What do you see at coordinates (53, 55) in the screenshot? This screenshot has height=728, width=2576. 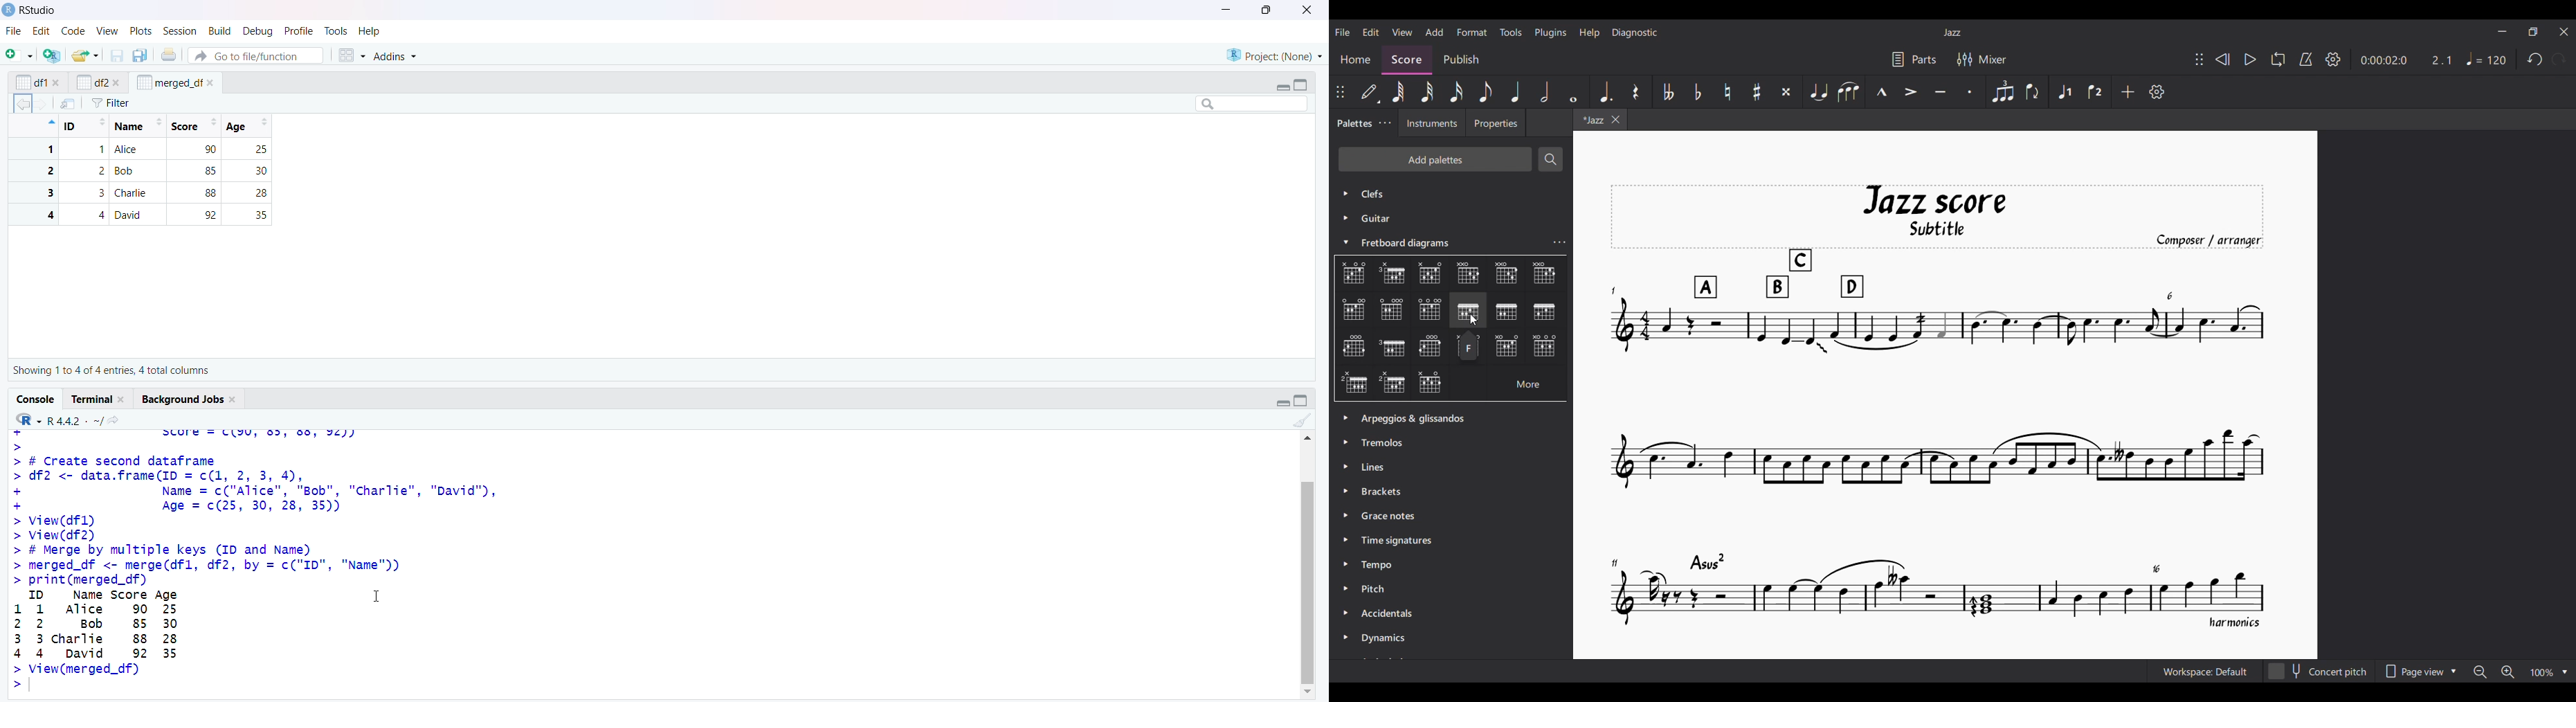 I see `add R file` at bounding box center [53, 55].